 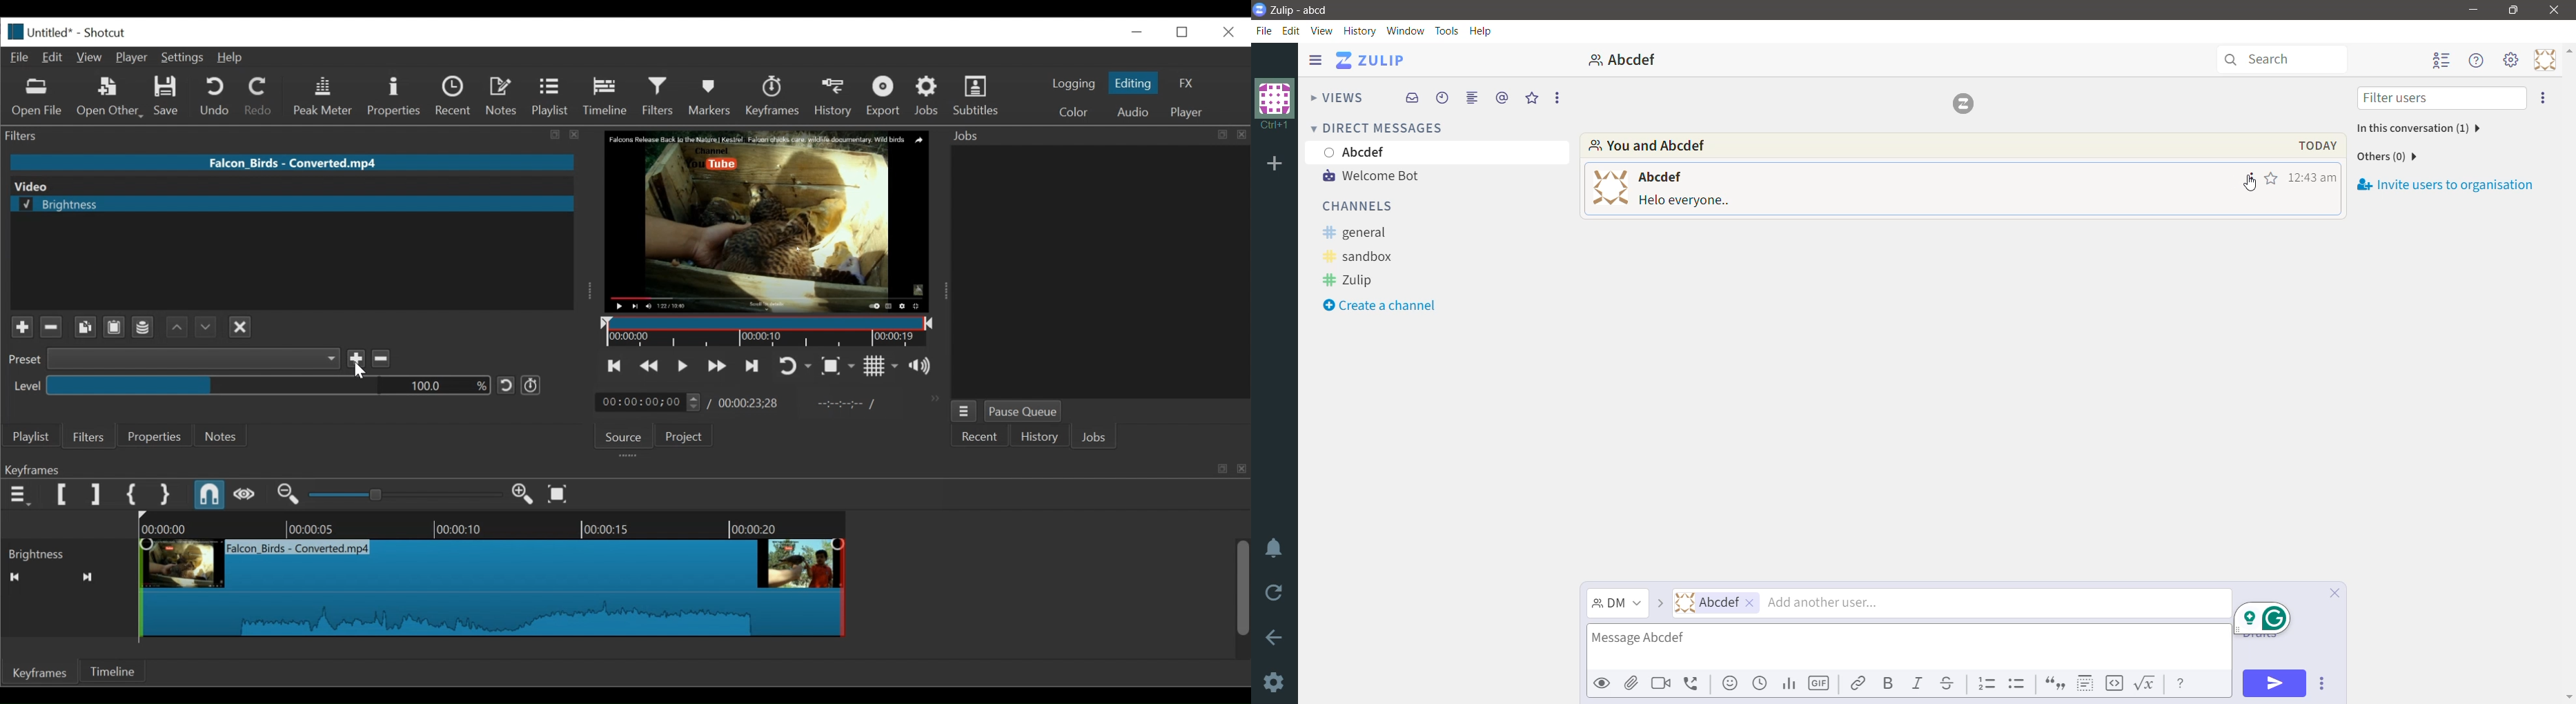 I want to click on Clipboard, so click(x=113, y=328).